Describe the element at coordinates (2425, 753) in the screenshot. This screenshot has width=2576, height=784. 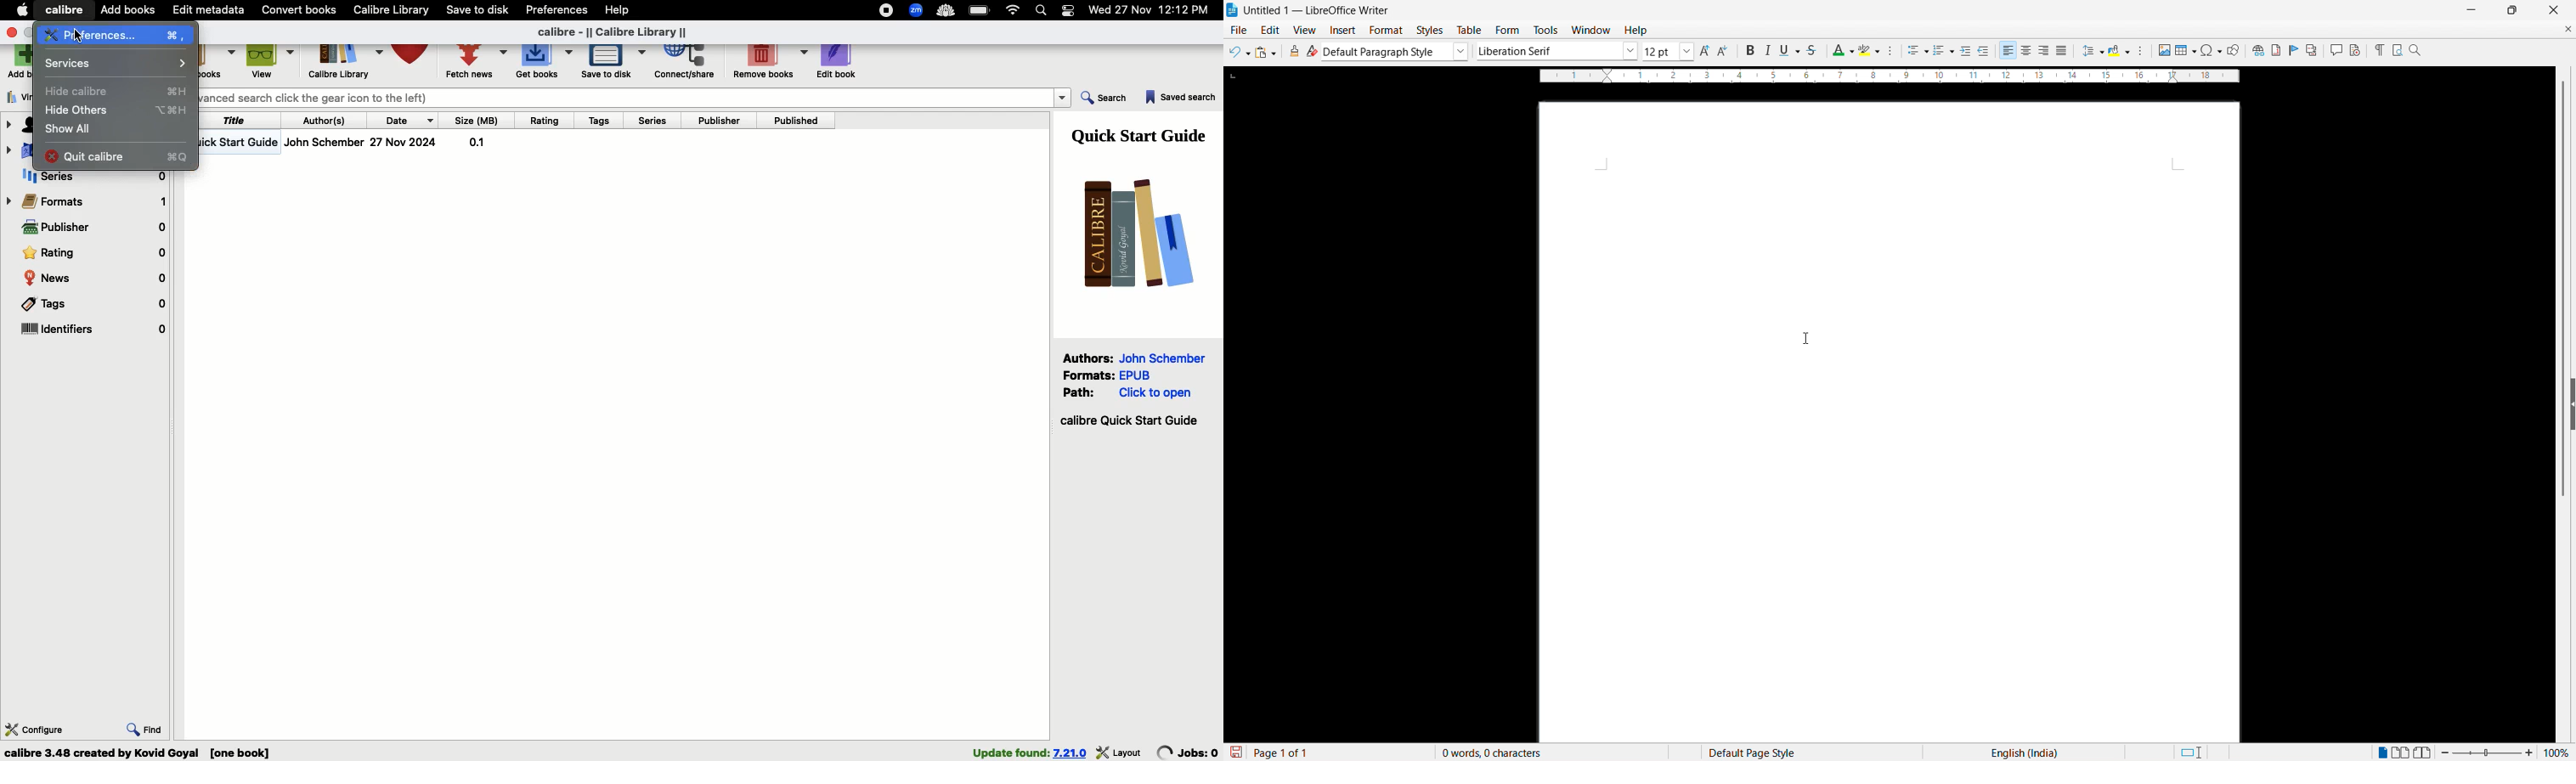
I see `Bookview ` at that location.